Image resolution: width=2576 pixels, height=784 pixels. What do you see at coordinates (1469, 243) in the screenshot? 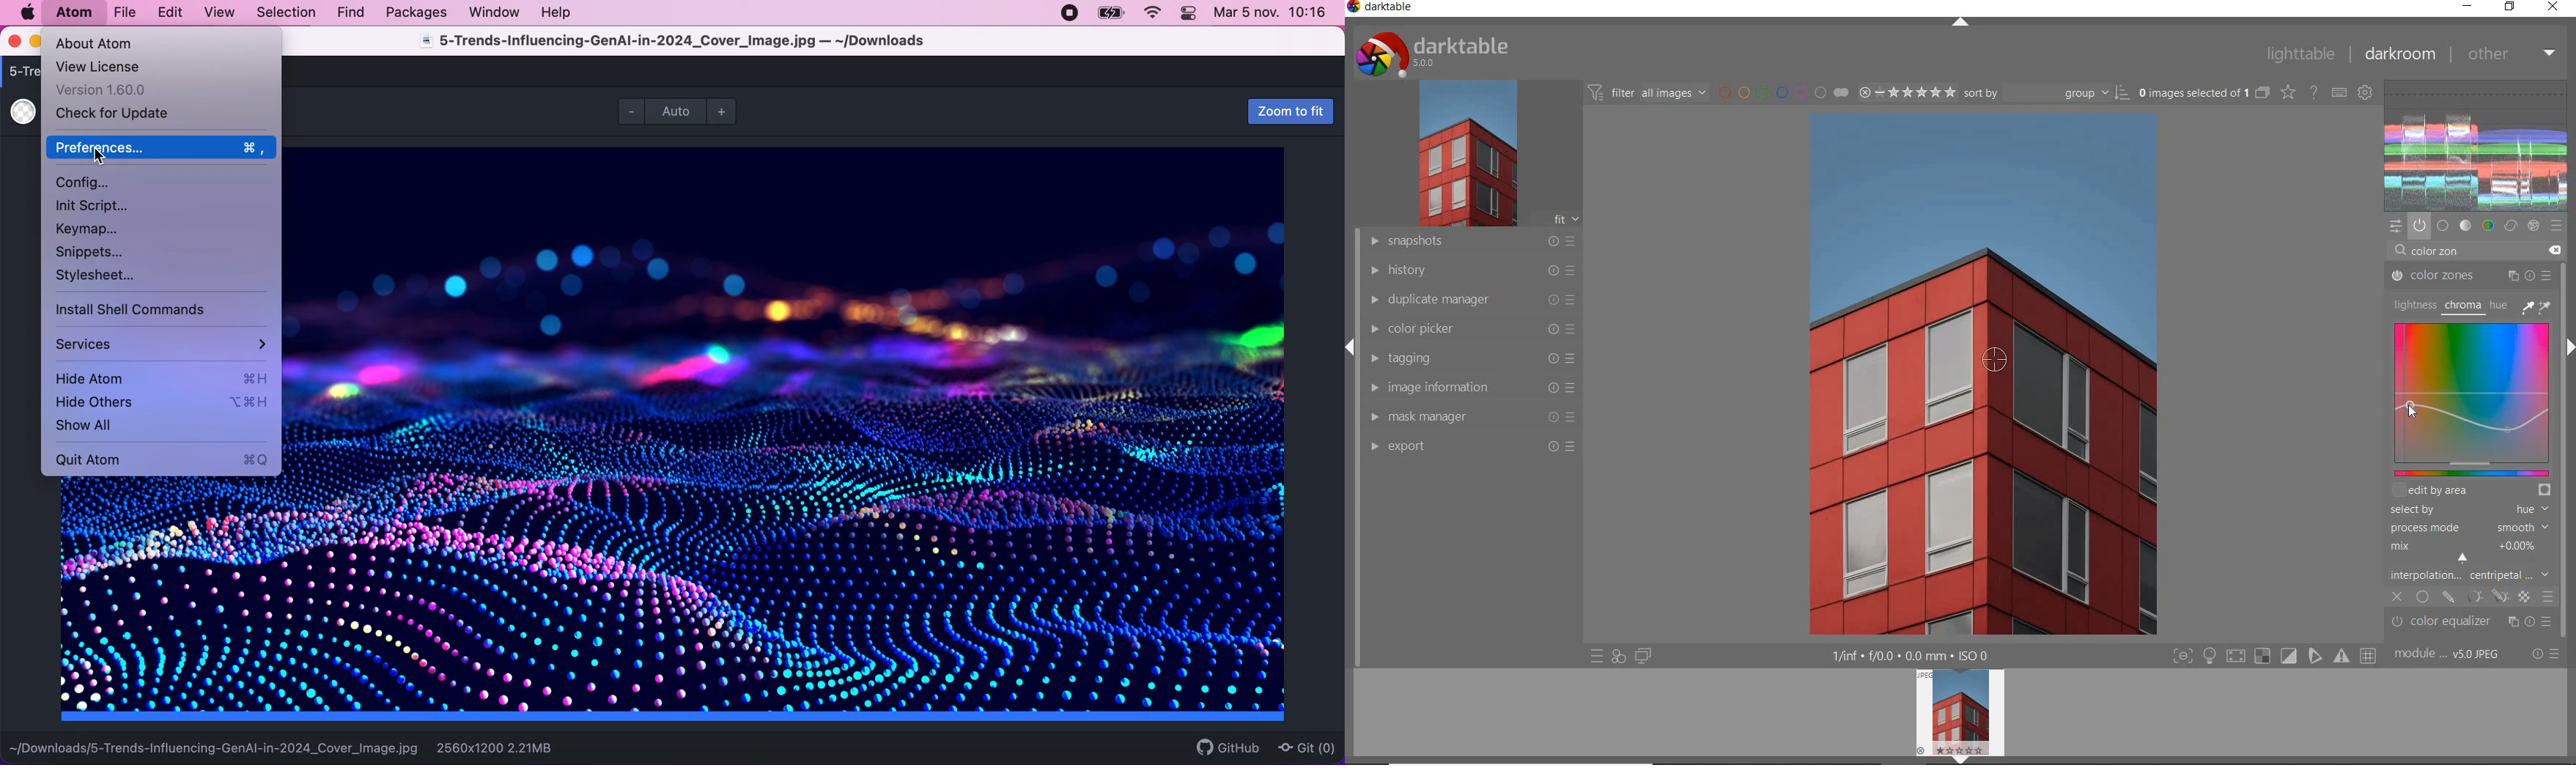
I see `snapshots` at bounding box center [1469, 243].